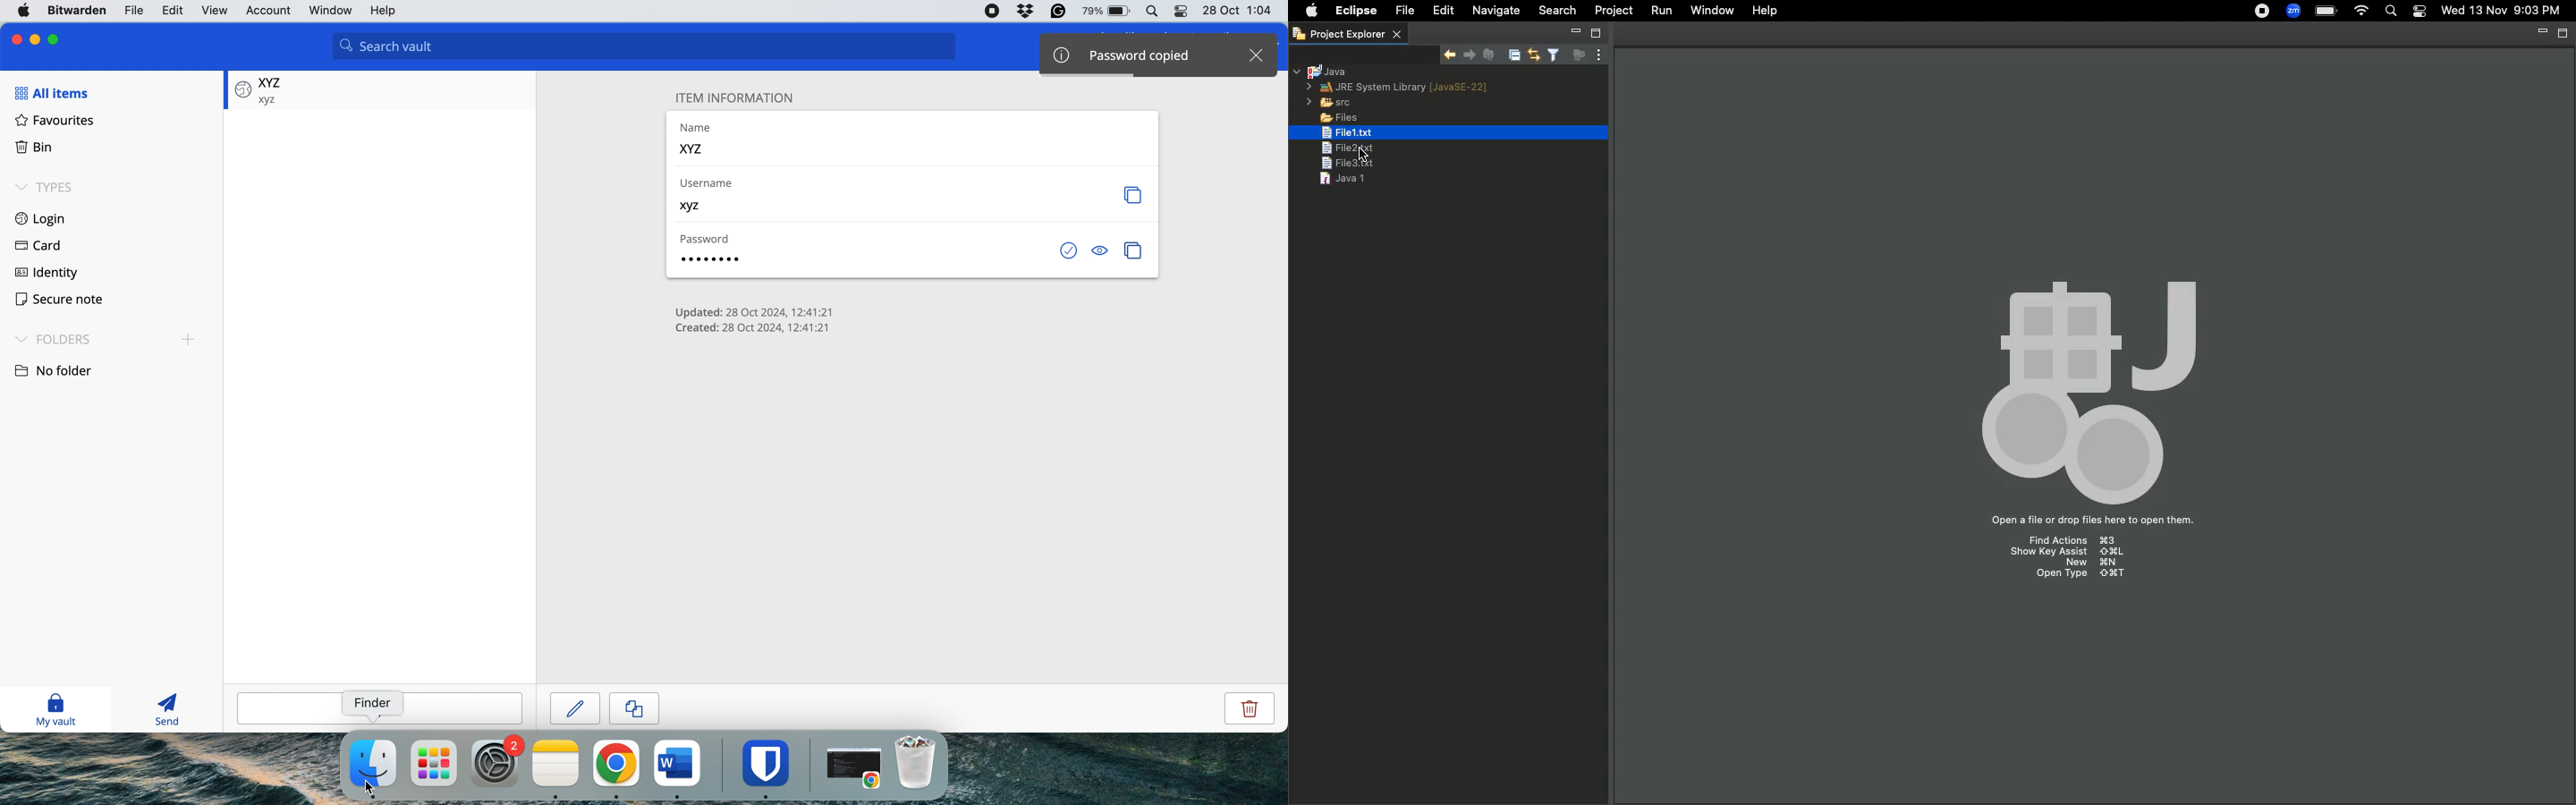  Describe the element at coordinates (744, 96) in the screenshot. I see `item information` at that location.